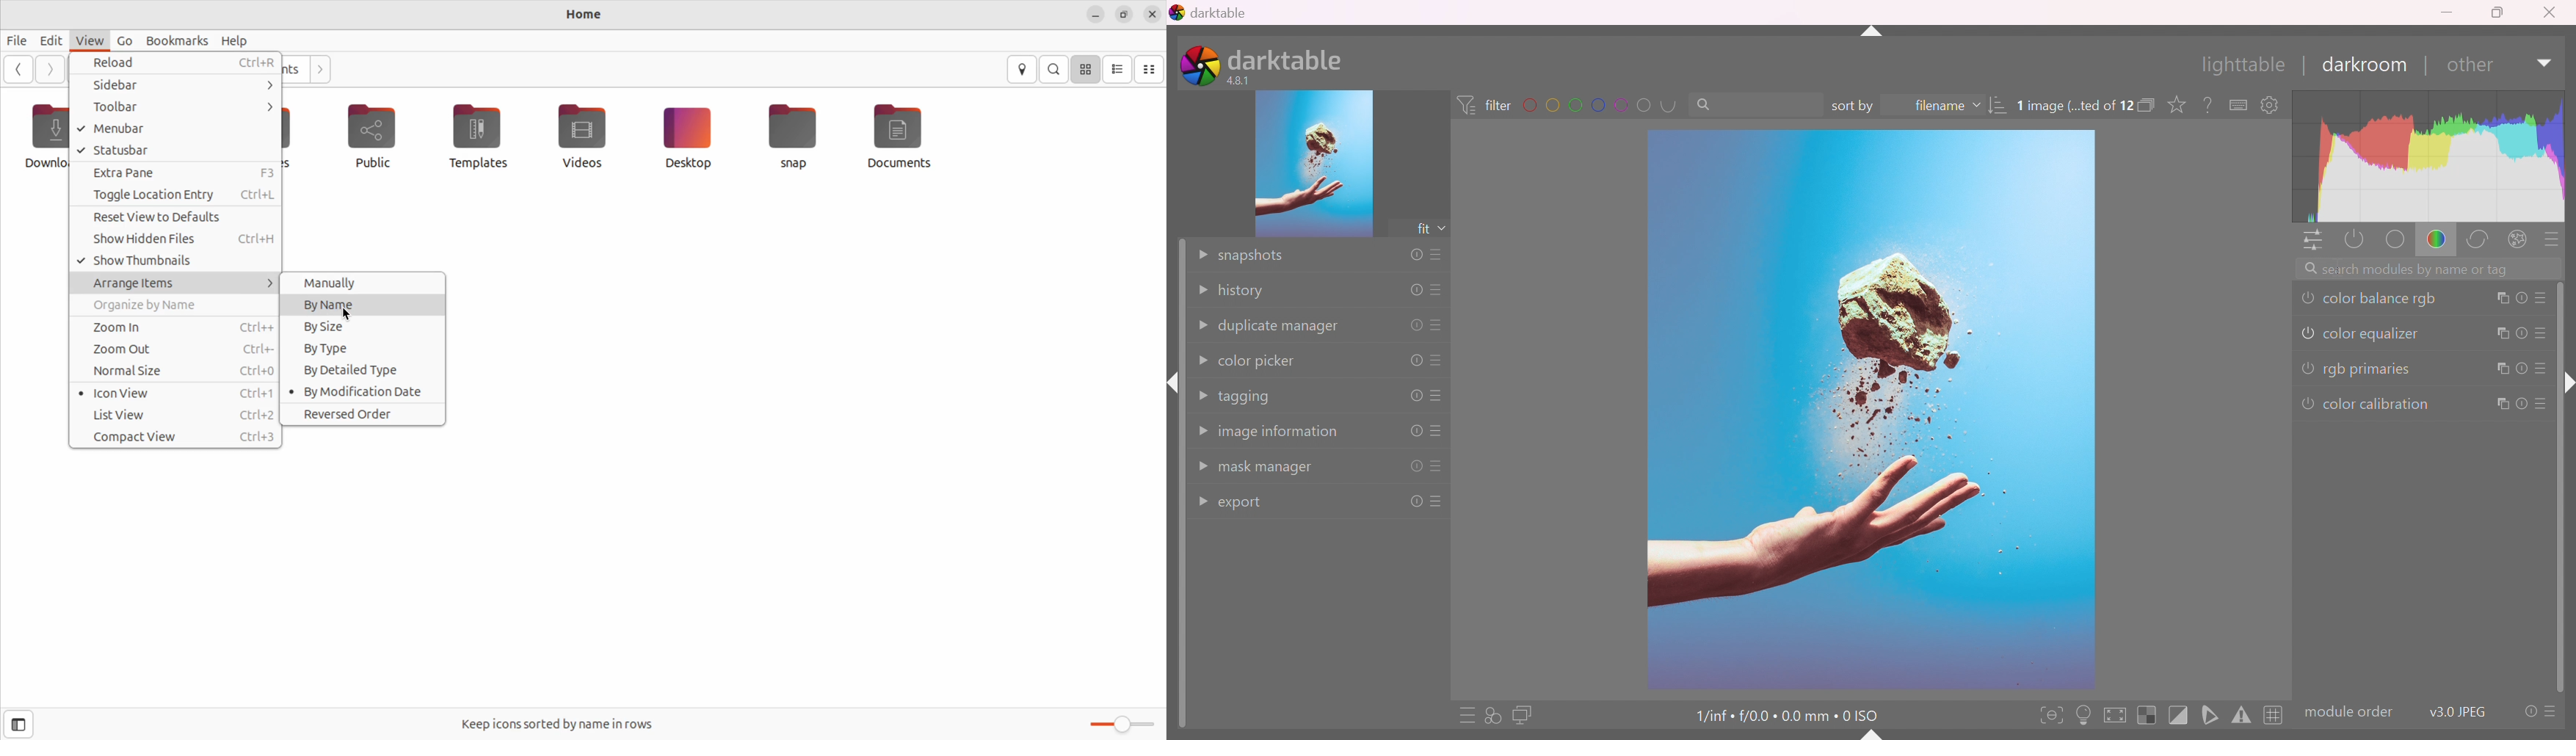 The height and width of the screenshot is (756, 2576). I want to click on reset, so click(2529, 711).